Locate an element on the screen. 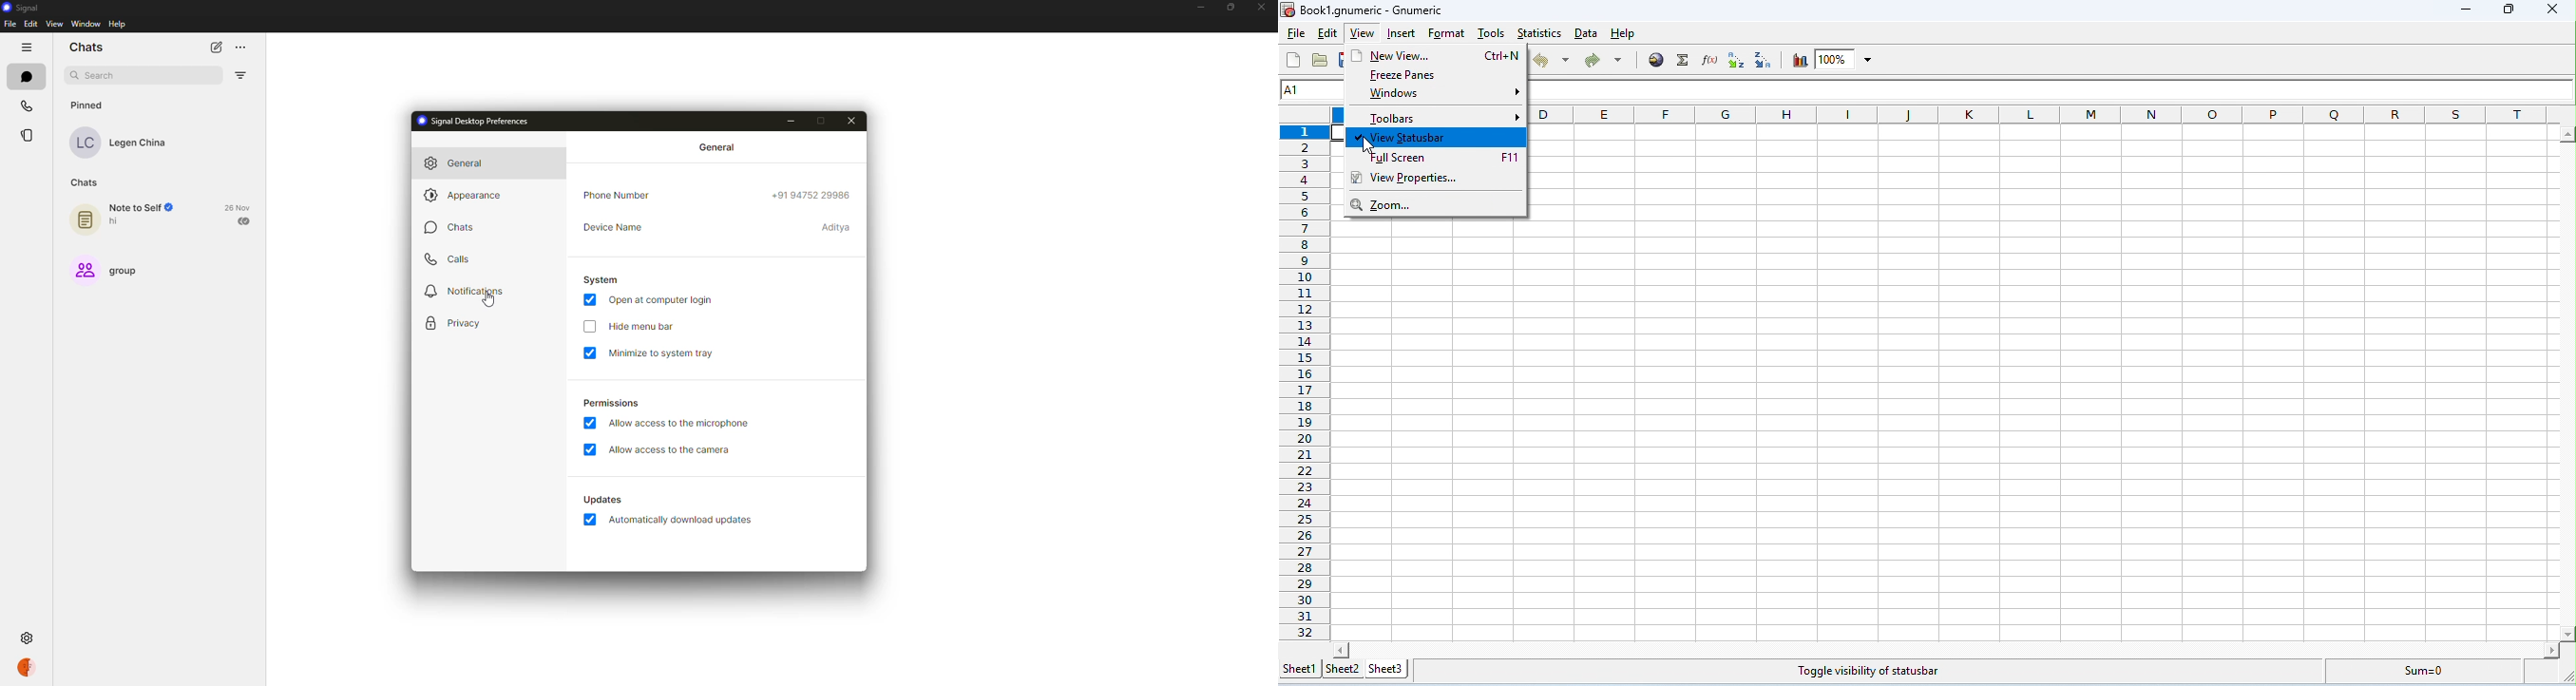 Image resolution: width=2576 pixels, height=700 pixels. row numbers is located at coordinates (1304, 382).